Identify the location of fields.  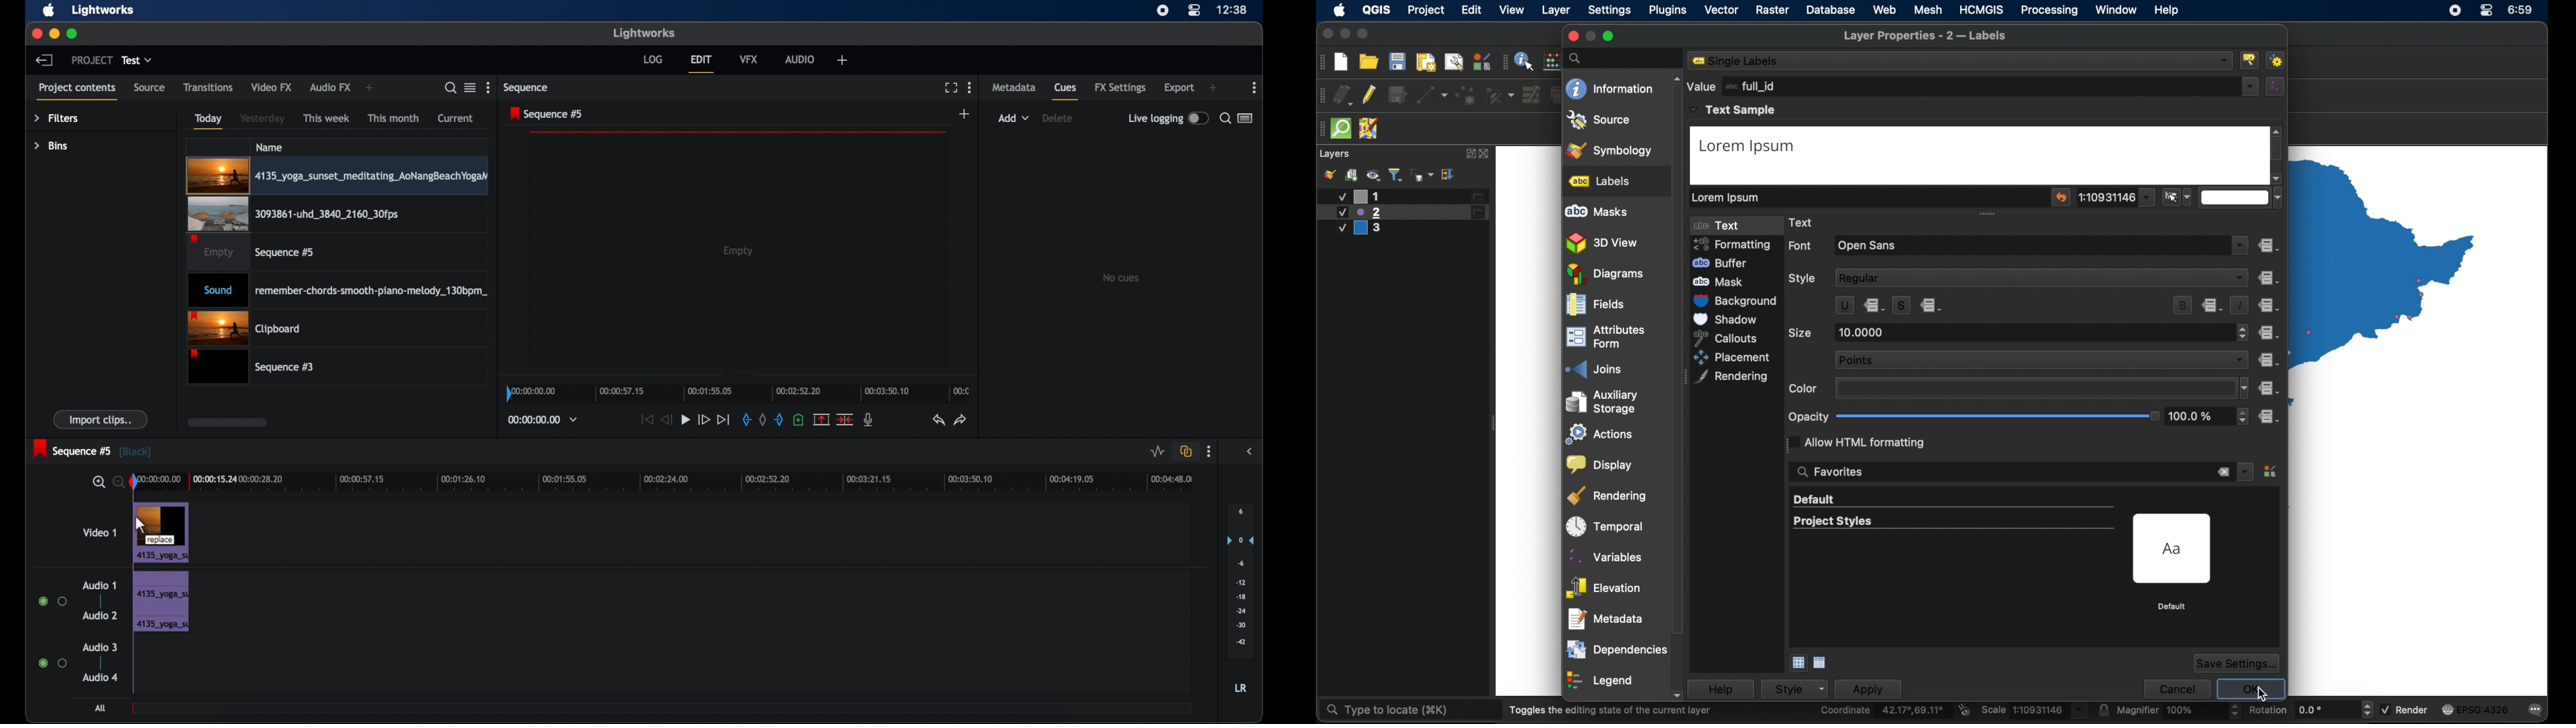
(1595, 305).